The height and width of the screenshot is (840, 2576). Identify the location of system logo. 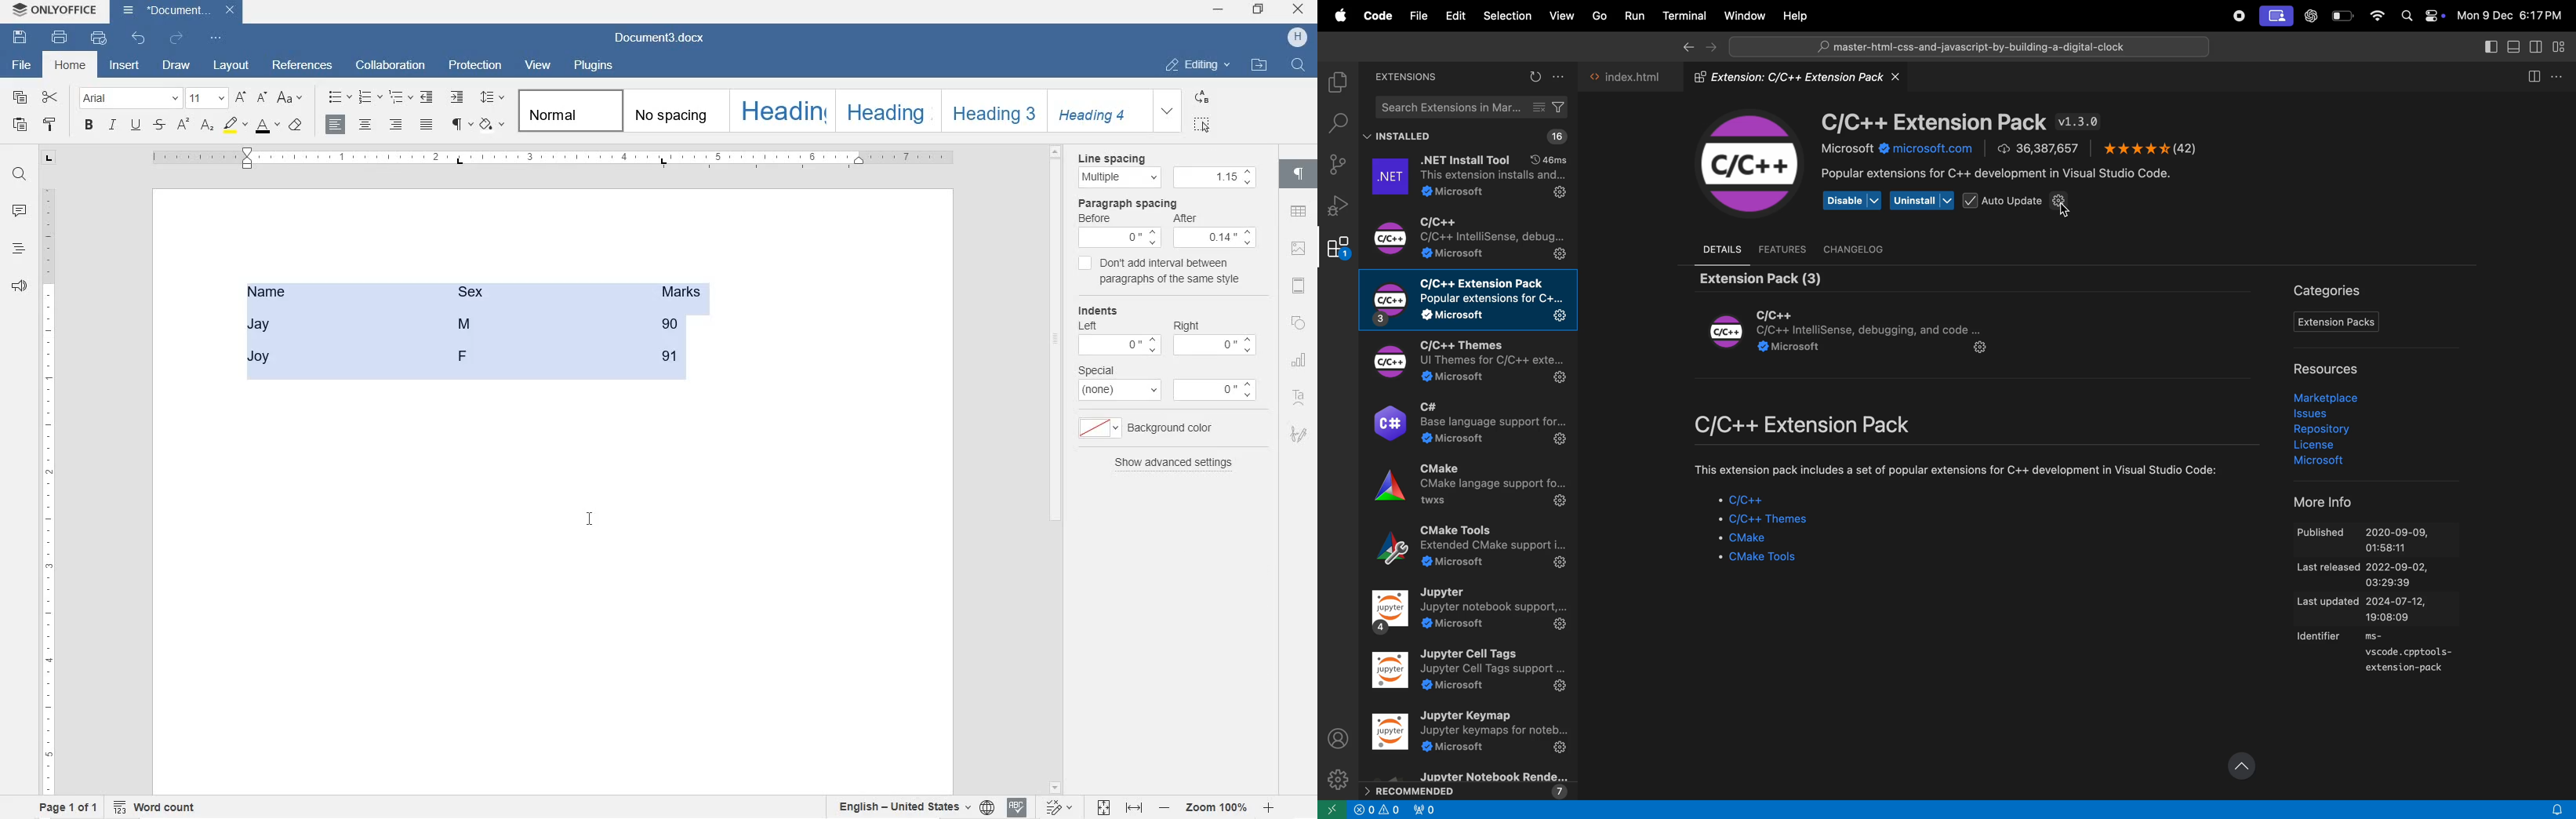
(19, 10).